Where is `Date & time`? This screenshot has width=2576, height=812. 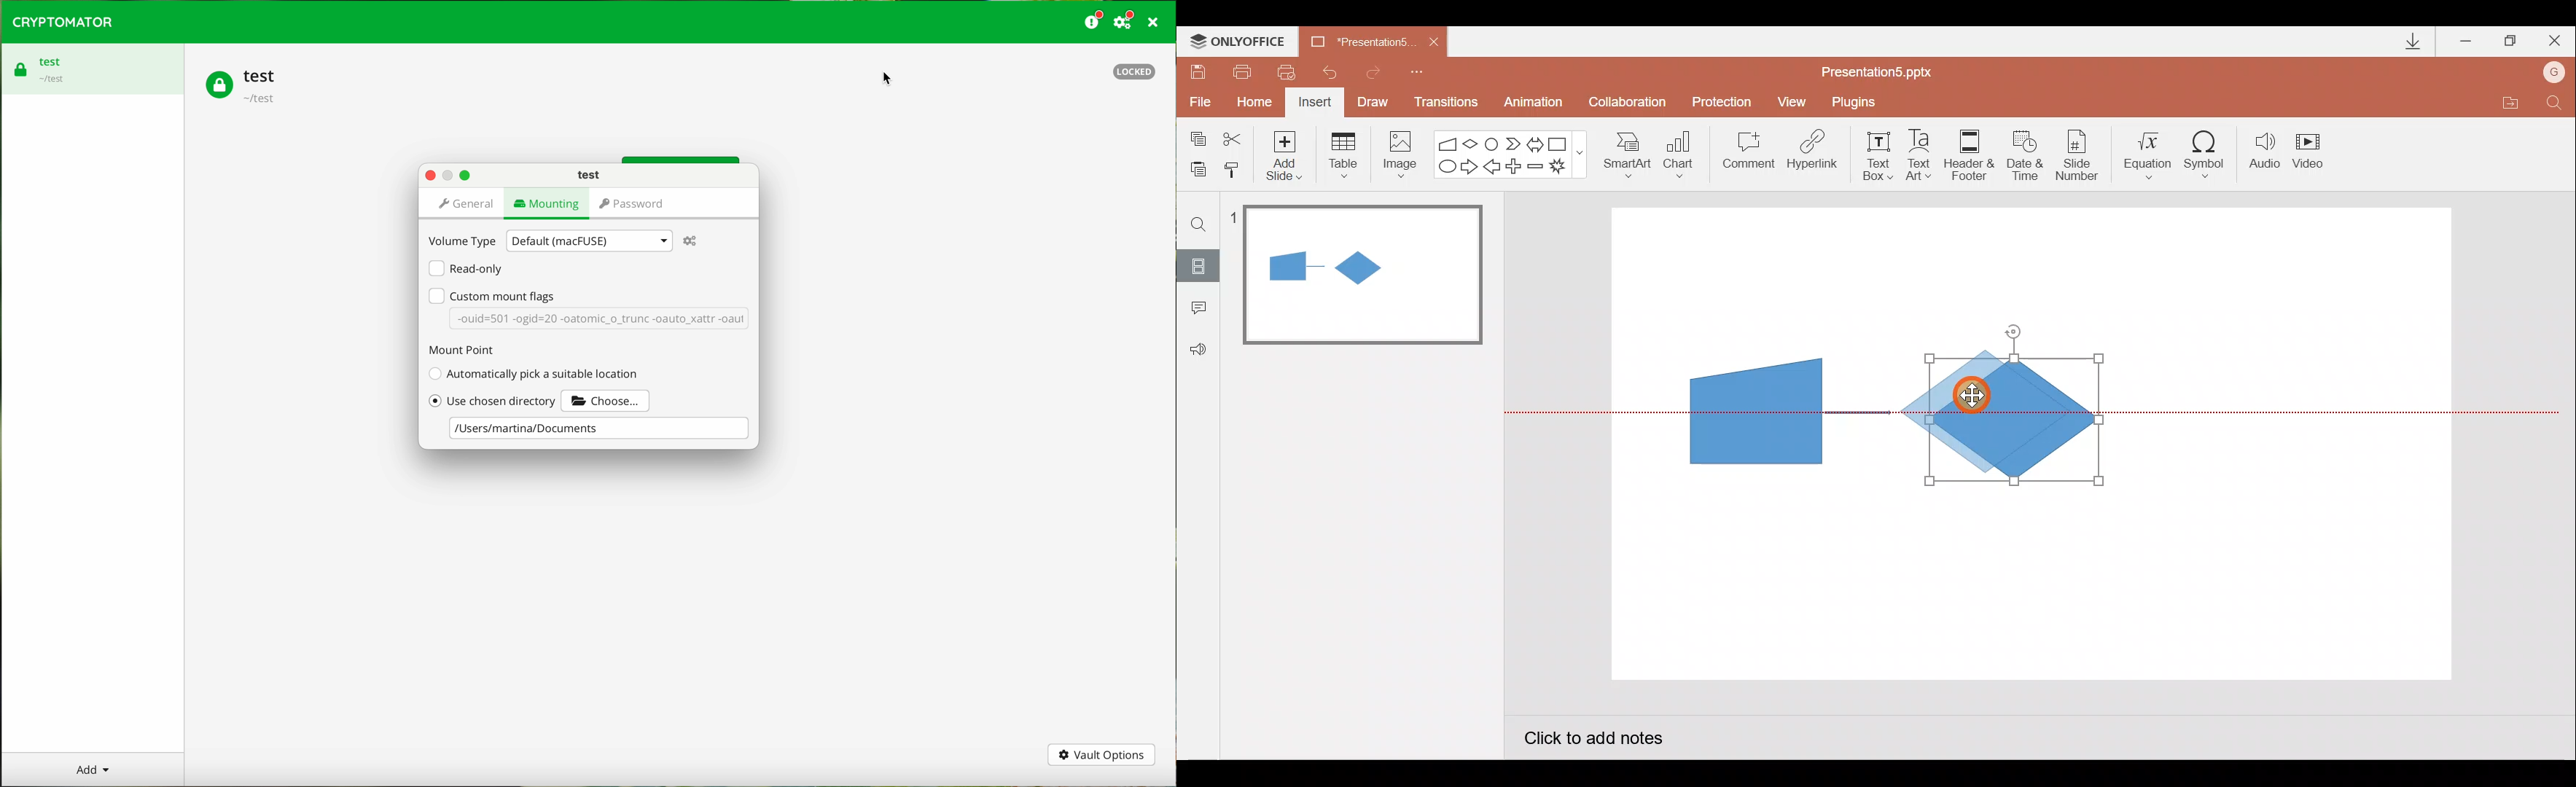
Date & time is located at coordinates (2023, 152).